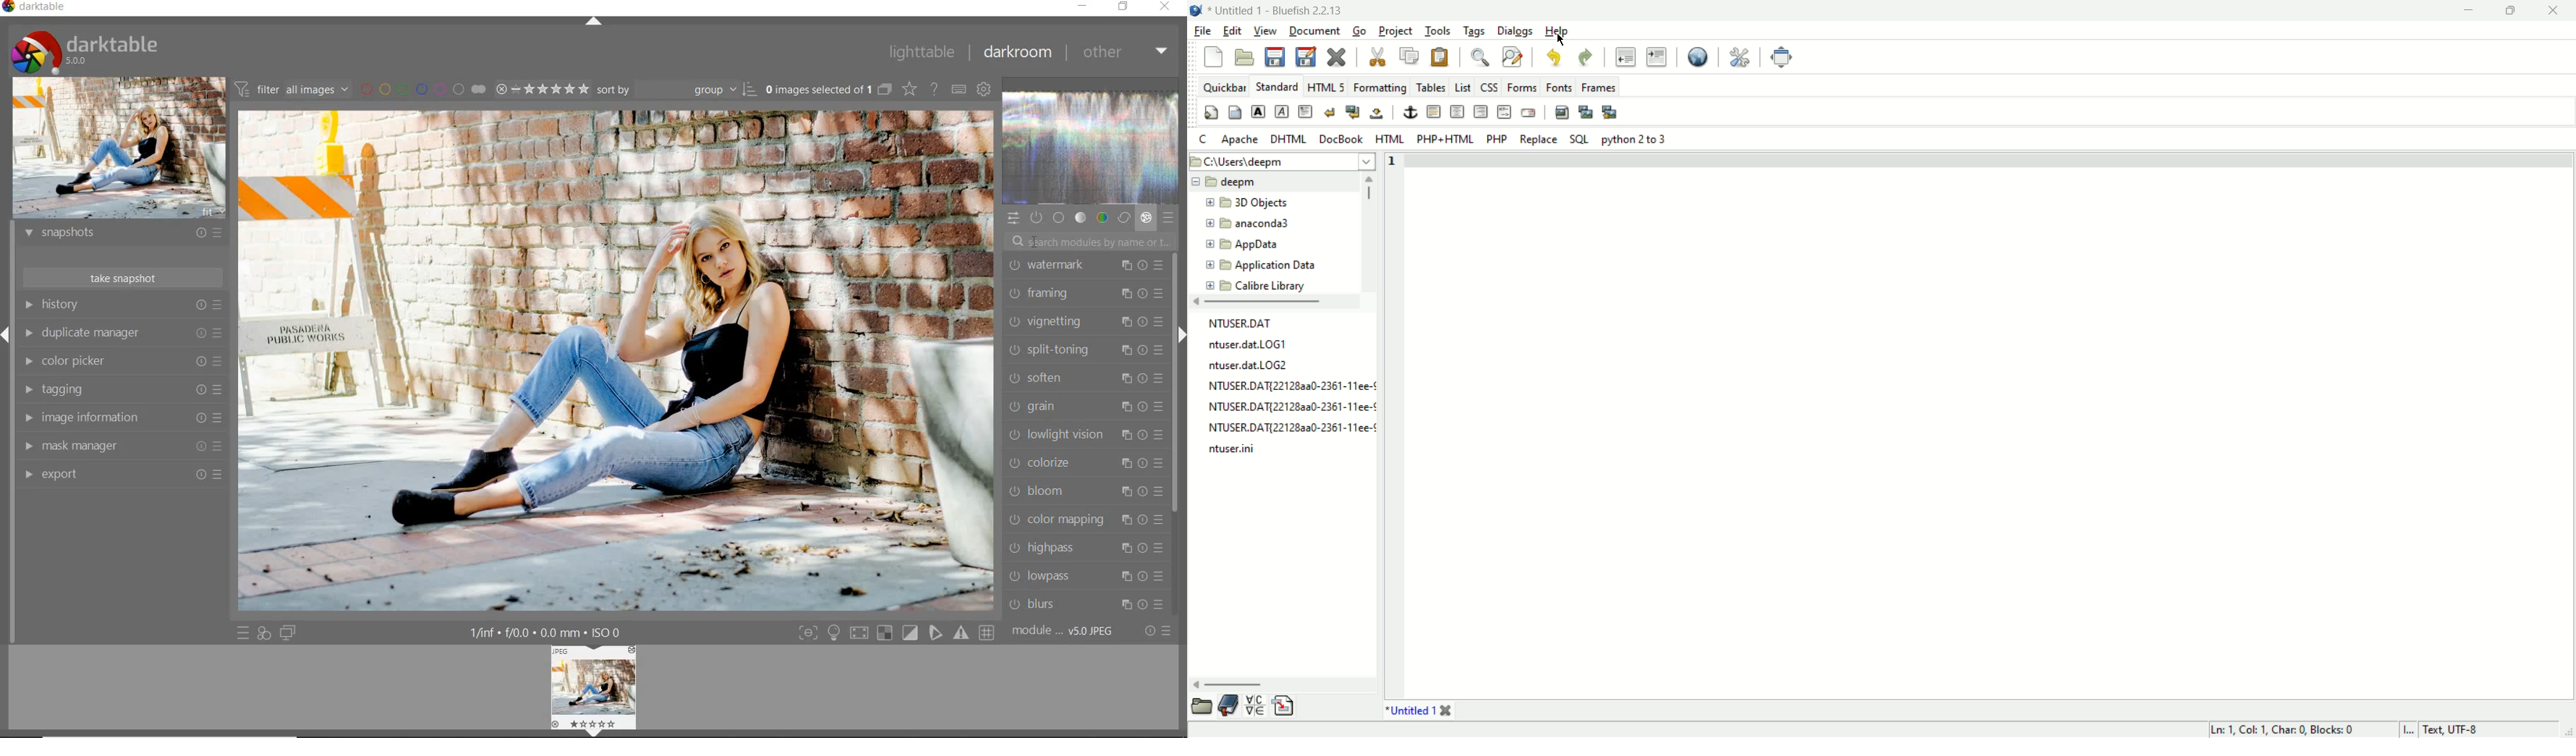 The width and height of the screenshot is (2576, 756). What do you see at coordinates (294, 90) in the screenshot?
I see `filter images based on their modules` at bounding box center [294, 90].